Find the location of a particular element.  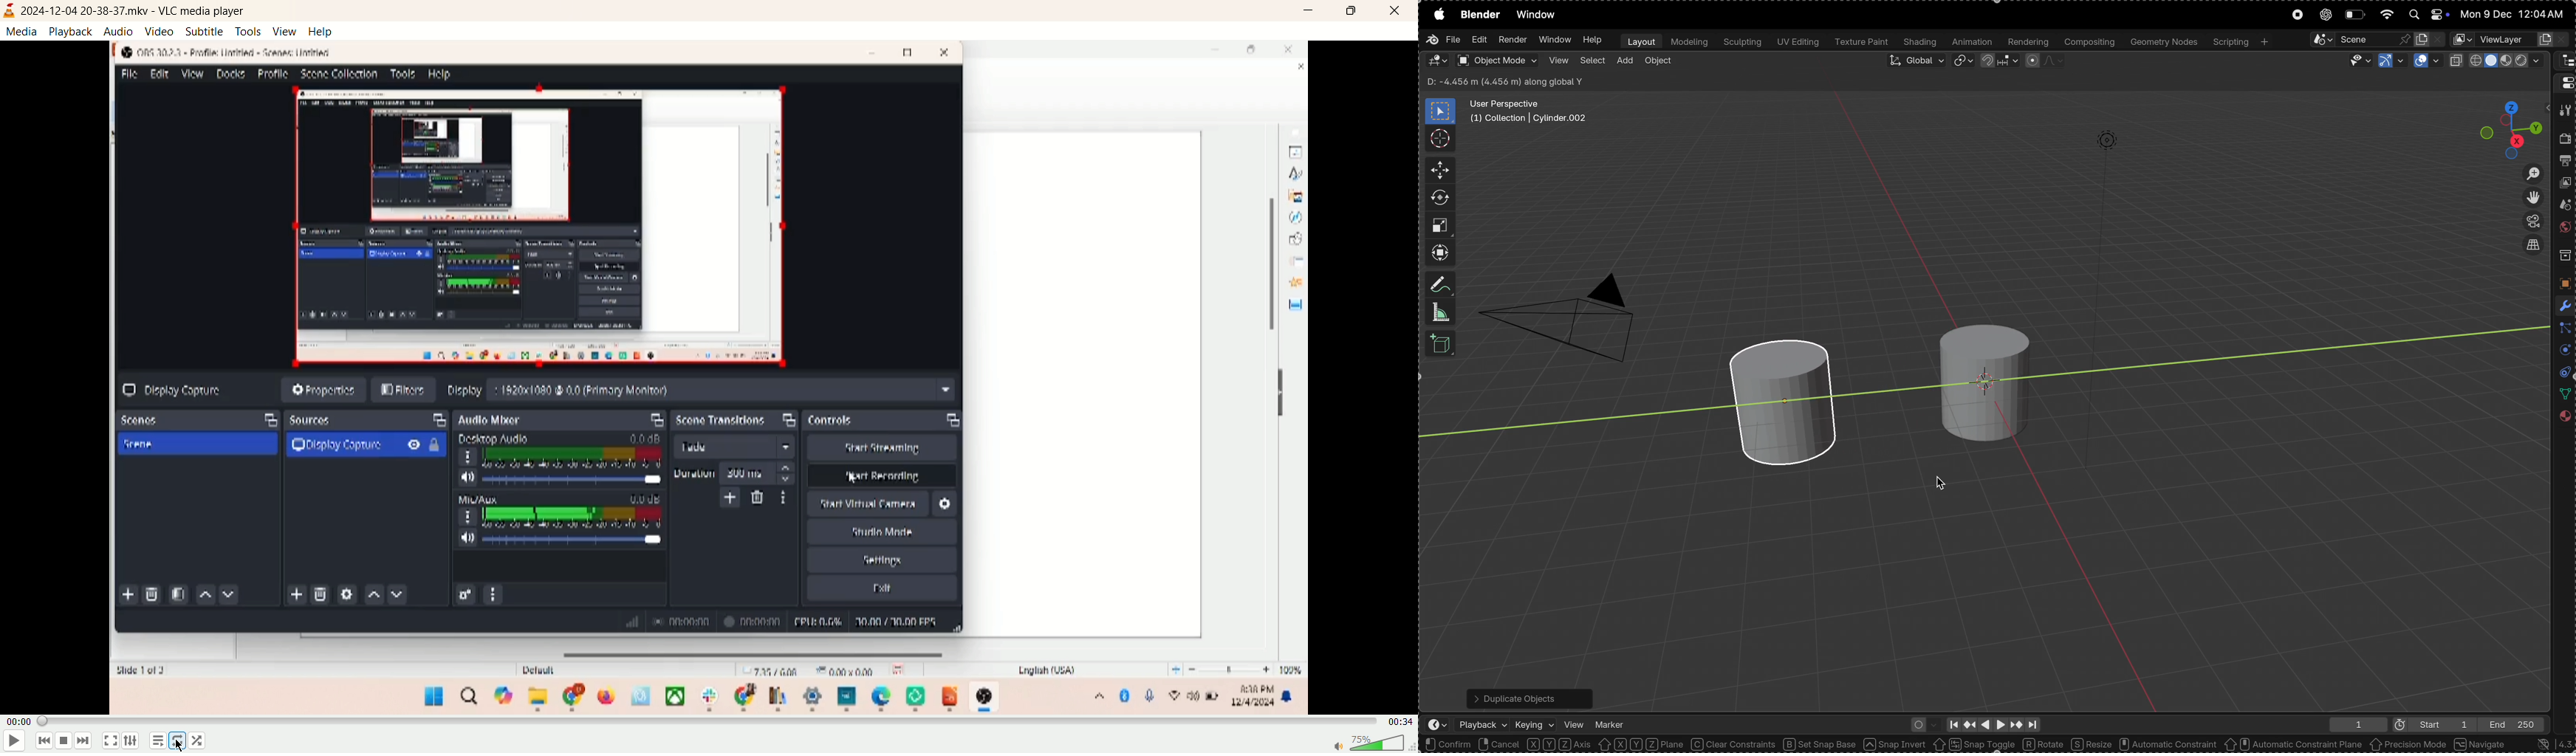

Duplicate objects is located at coordinates (1528, 696).